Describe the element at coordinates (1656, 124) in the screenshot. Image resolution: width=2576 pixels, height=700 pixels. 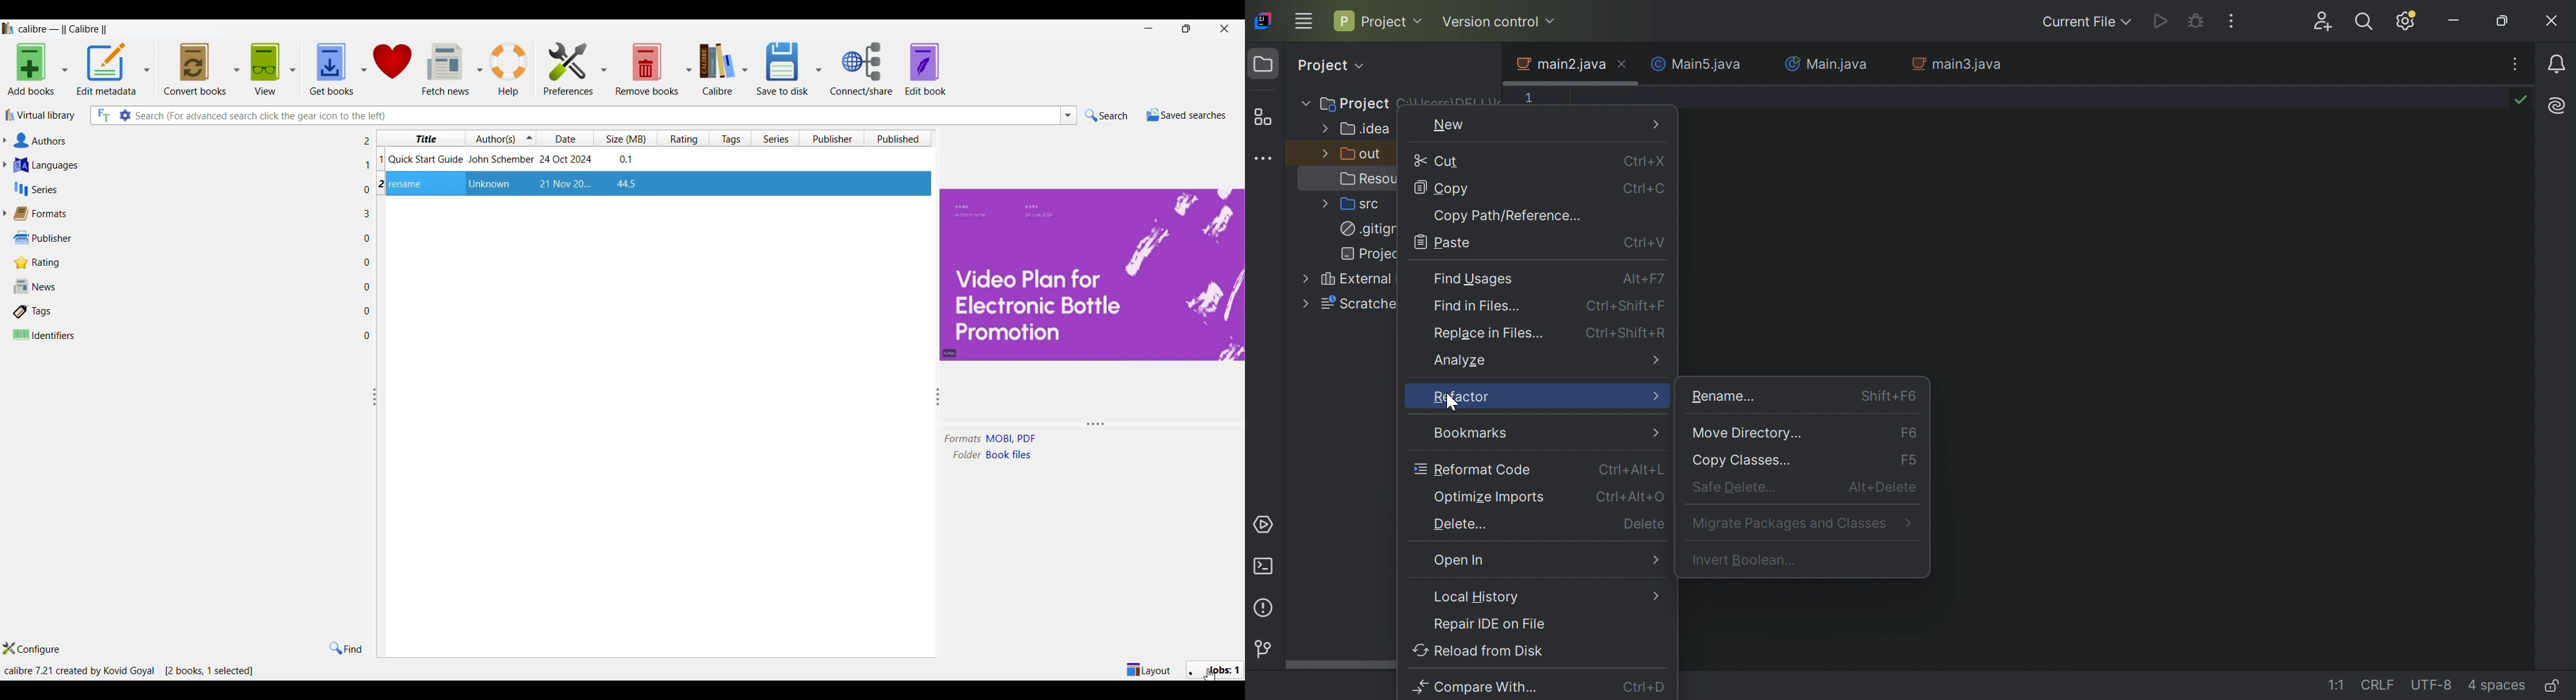
I see `More` at that location.